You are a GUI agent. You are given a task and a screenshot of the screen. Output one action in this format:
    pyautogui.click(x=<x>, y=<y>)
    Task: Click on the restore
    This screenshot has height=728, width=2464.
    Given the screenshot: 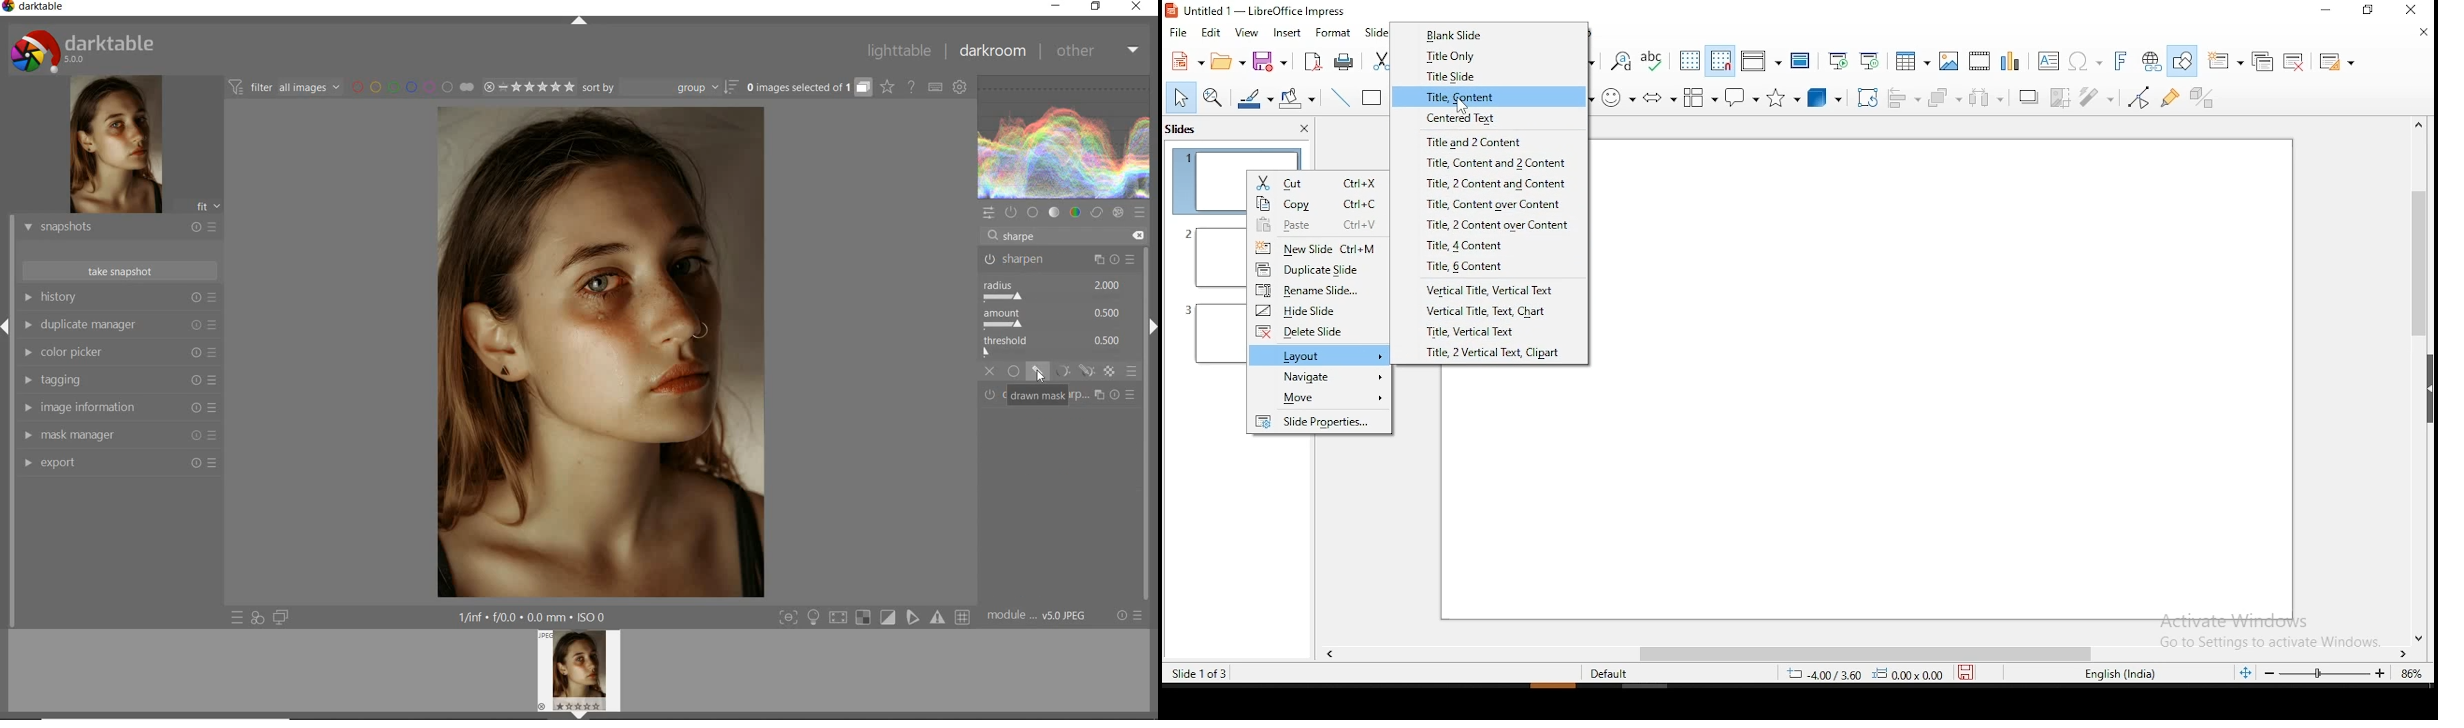 What is the action you would take?
    pyautogui.click(x=1097, y=6)
    